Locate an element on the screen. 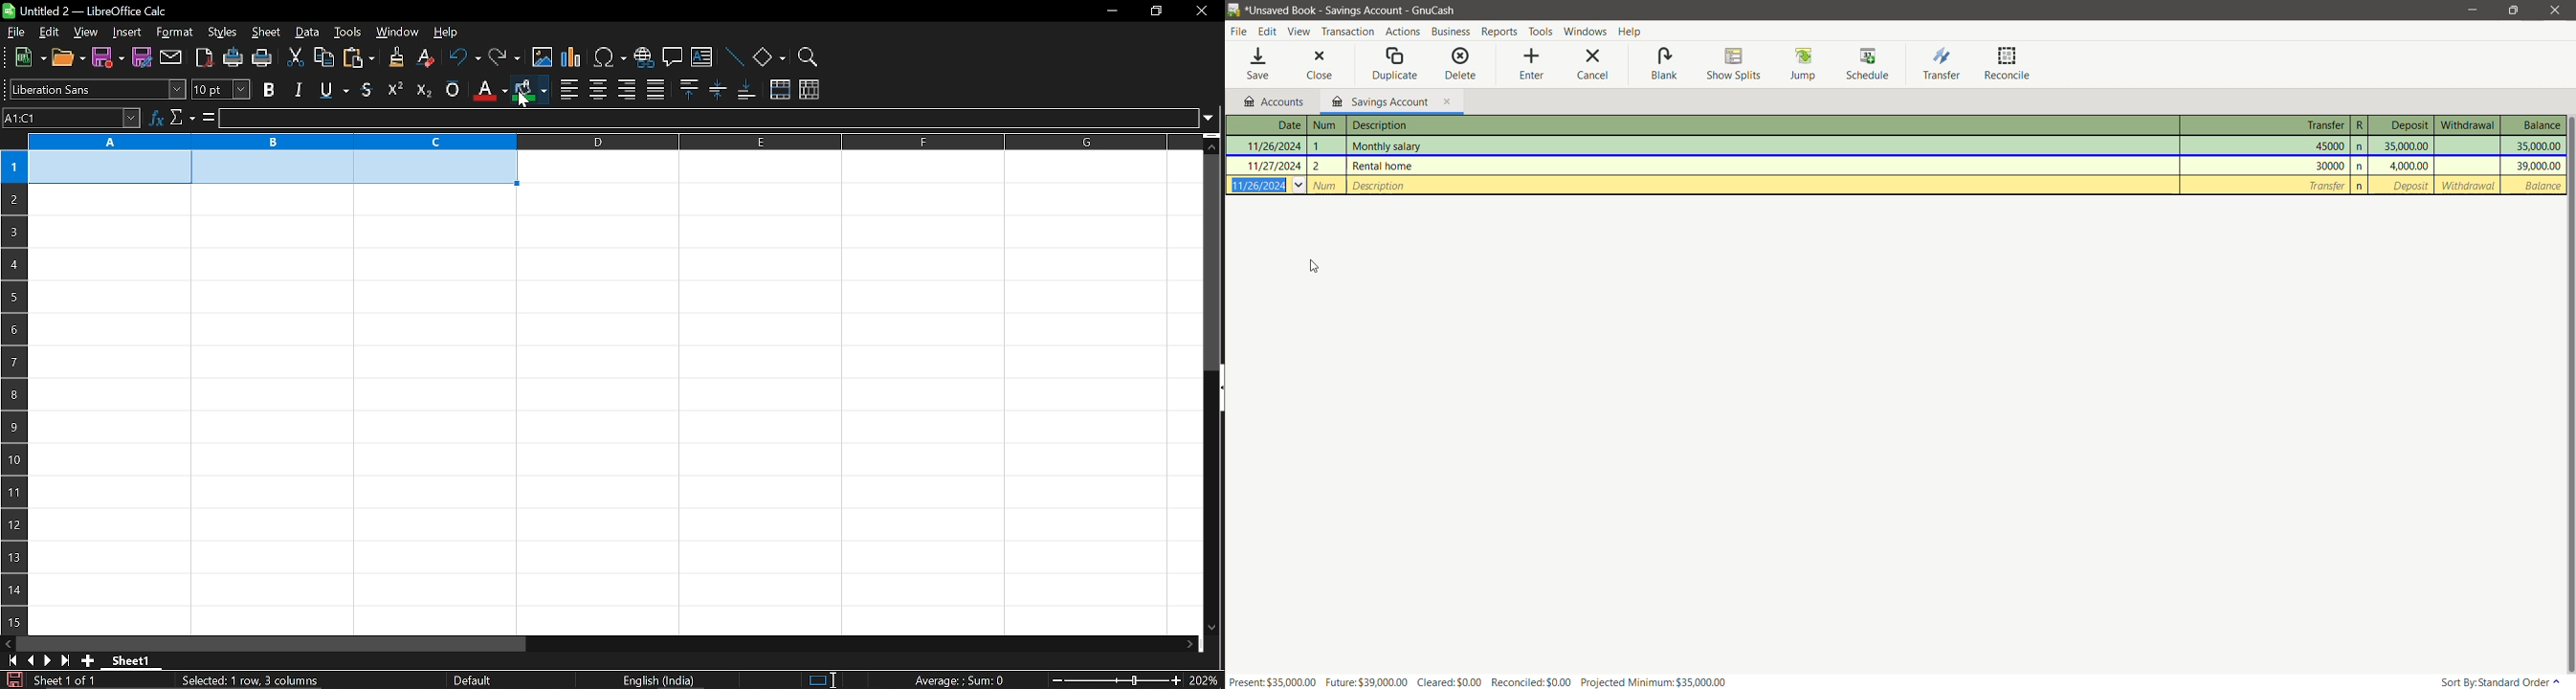 Image resolution: width=2576 pixels, height=700 pixels. Close is located at coordinates (1319, 63).